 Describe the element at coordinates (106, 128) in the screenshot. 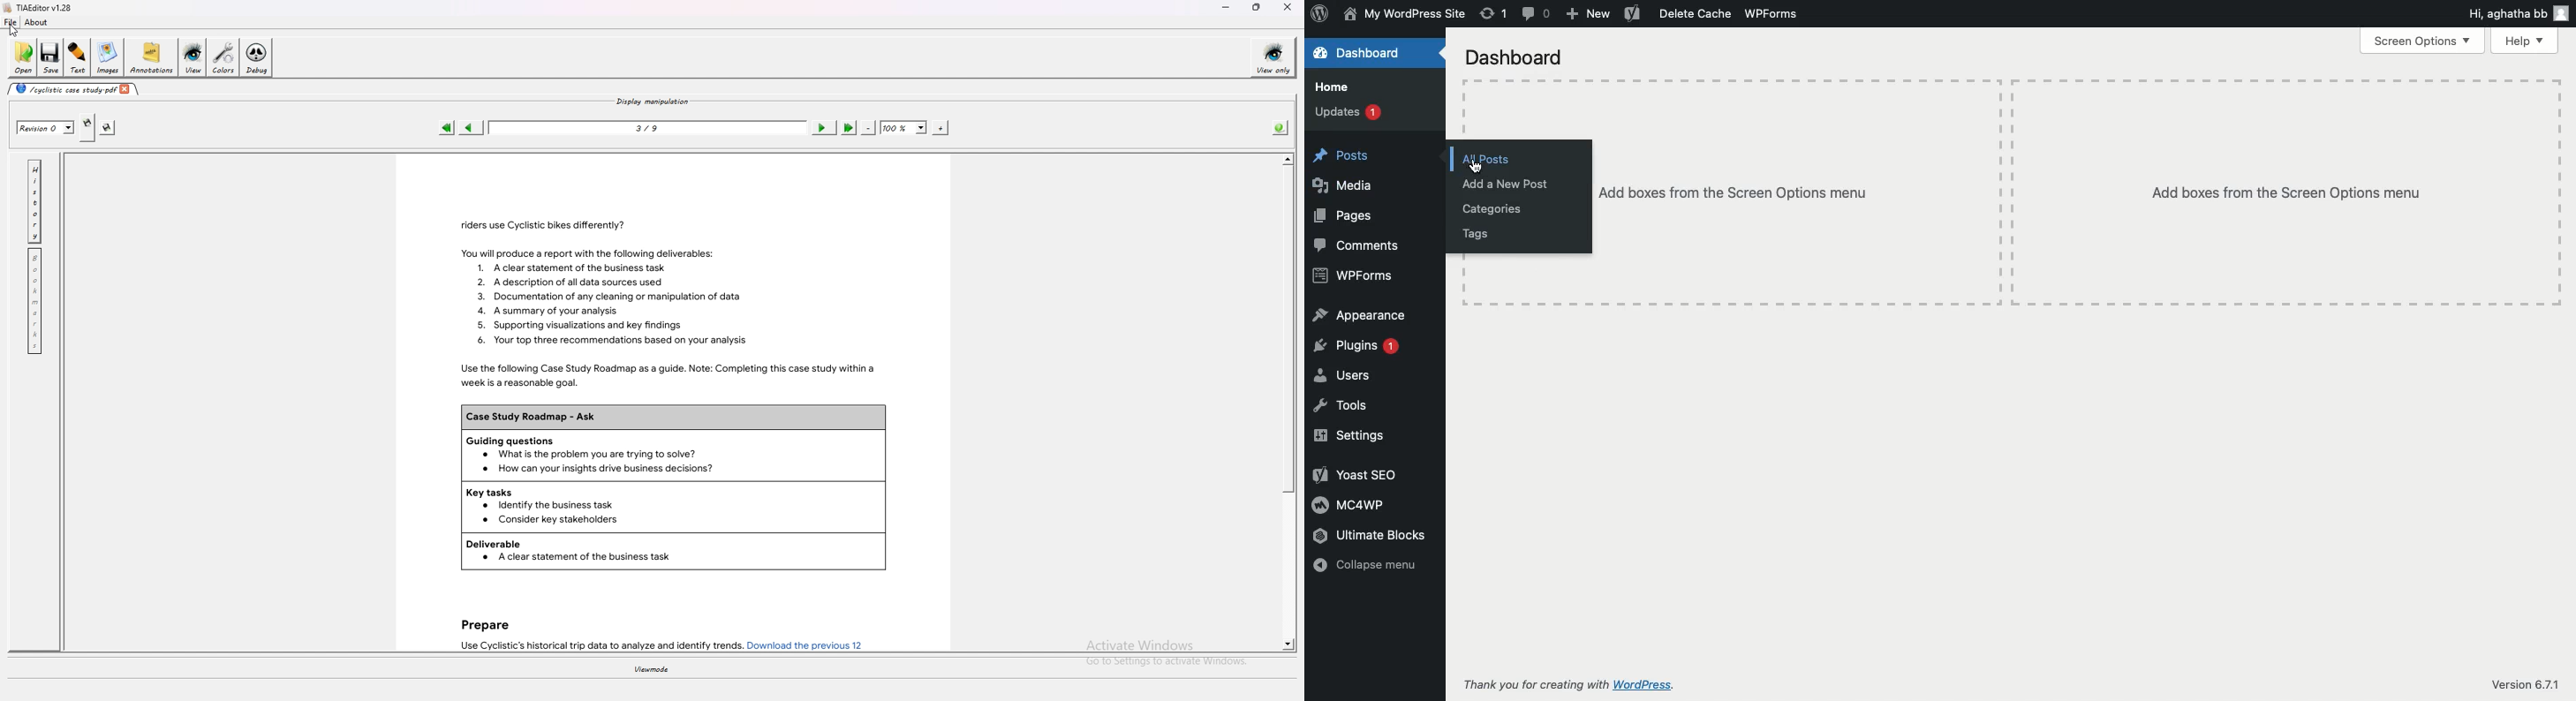

I see `save this revision` at that location.